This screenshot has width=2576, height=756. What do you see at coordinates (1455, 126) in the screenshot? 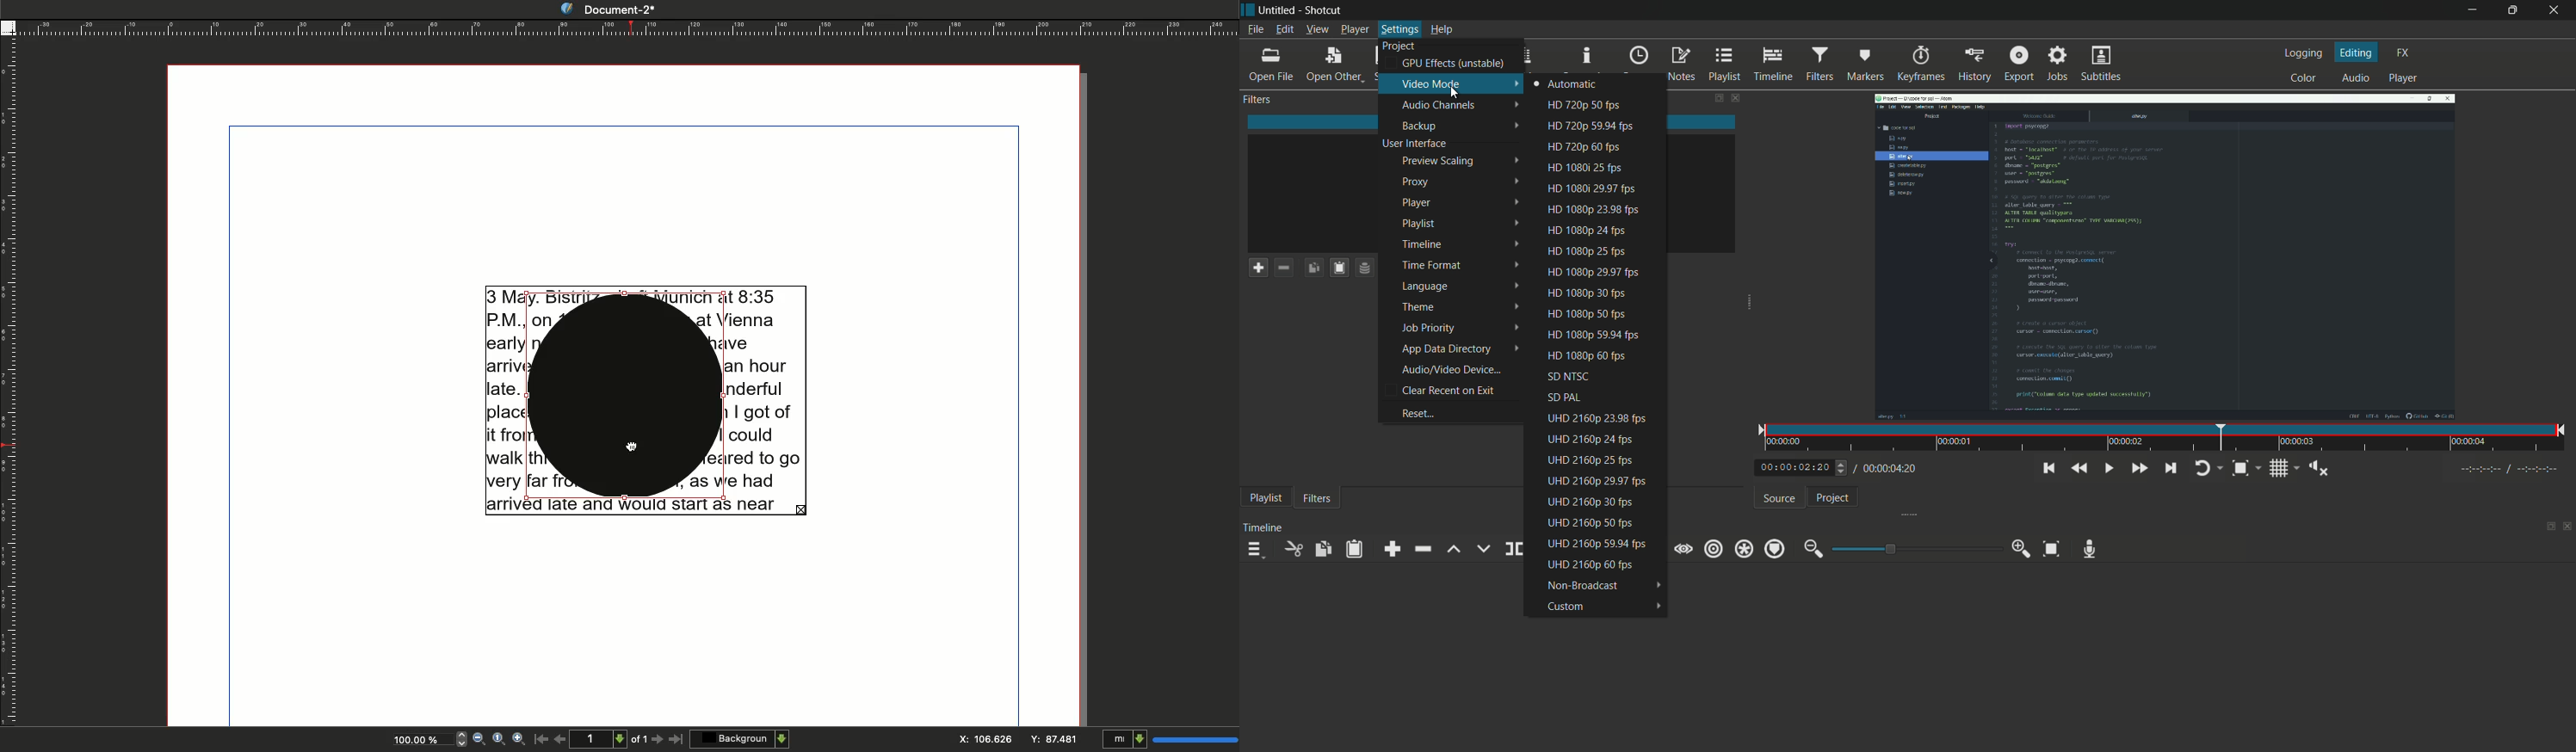
I see `backup` at bounding box center [1455, 126].